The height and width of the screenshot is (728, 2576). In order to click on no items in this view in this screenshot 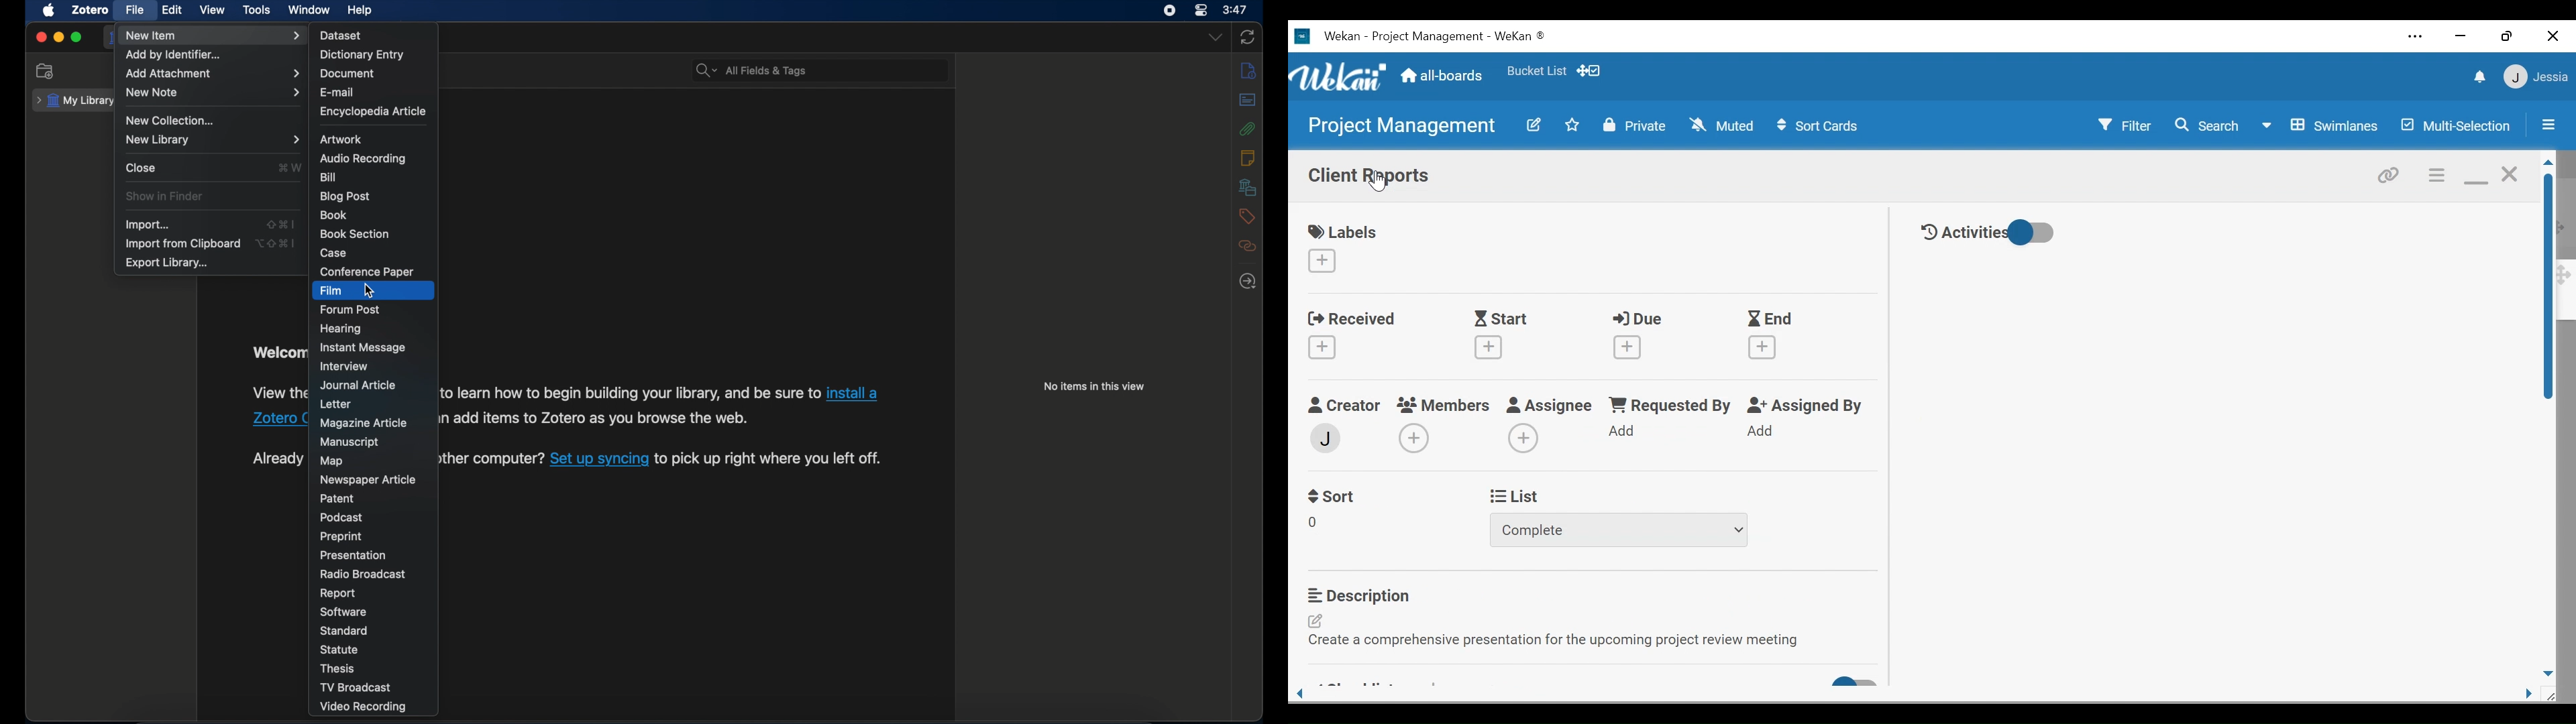, I will do `click(1093, 386)`.